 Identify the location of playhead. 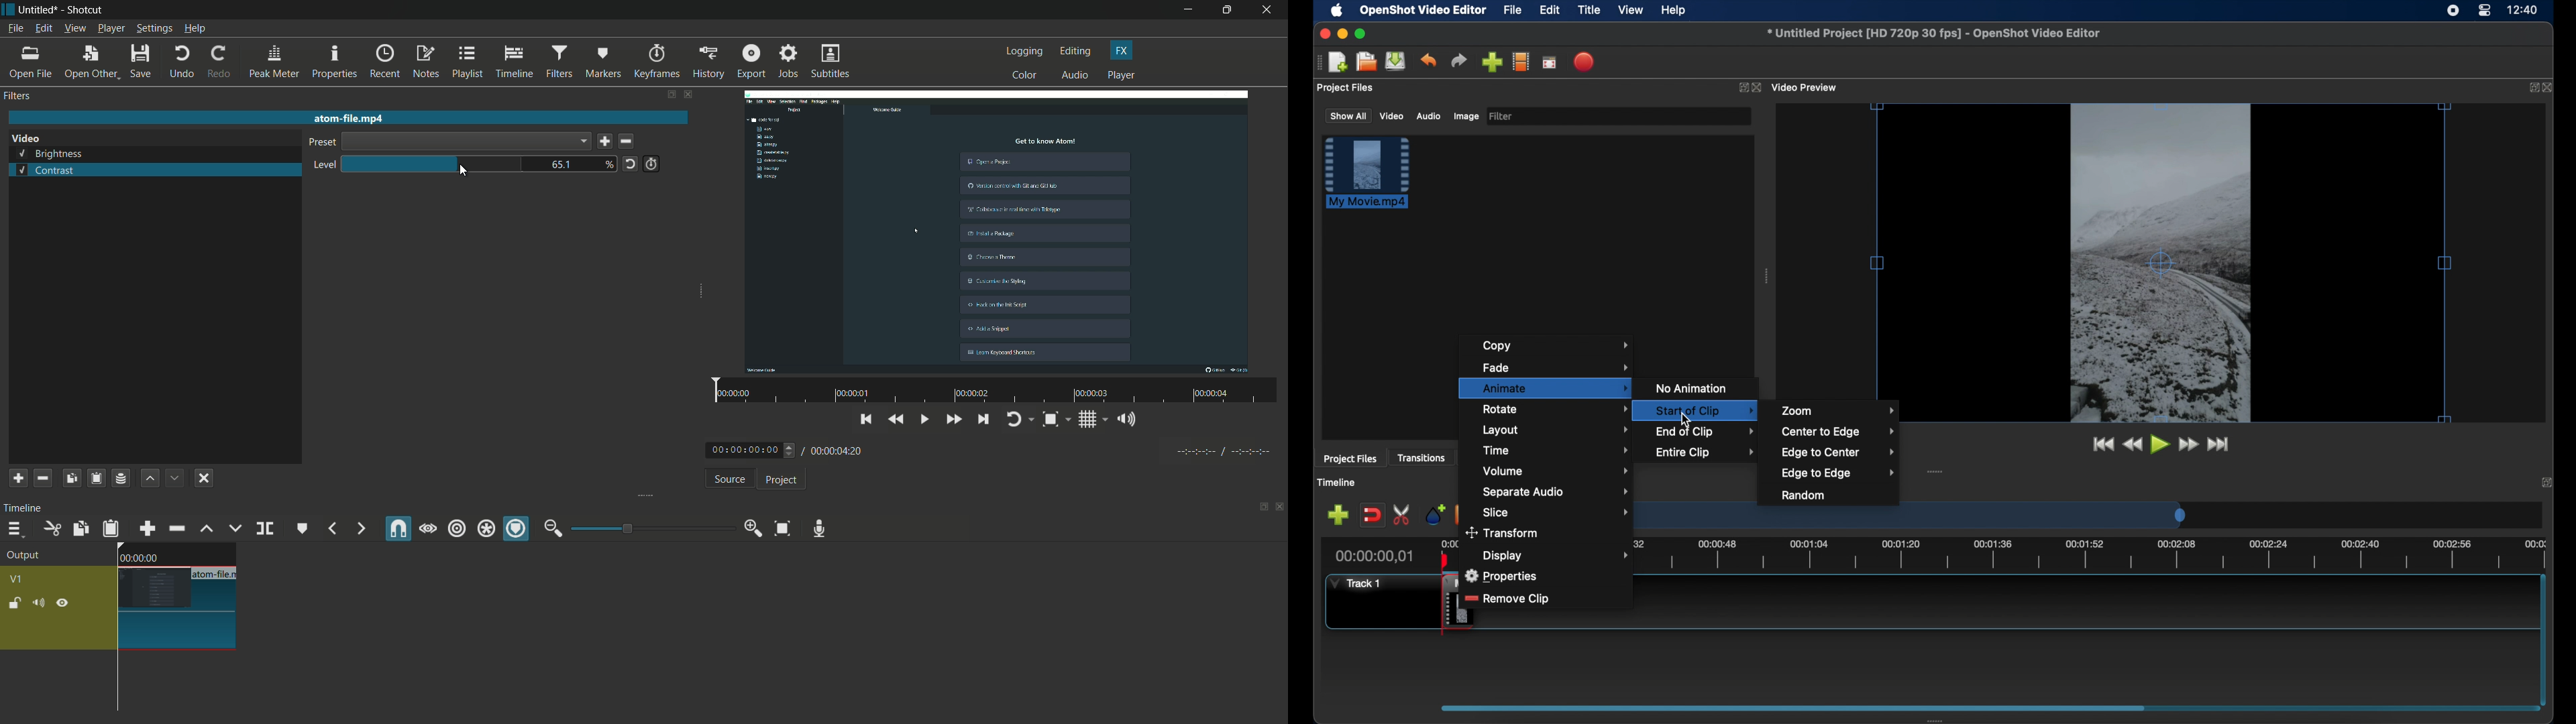
(1444, 558).